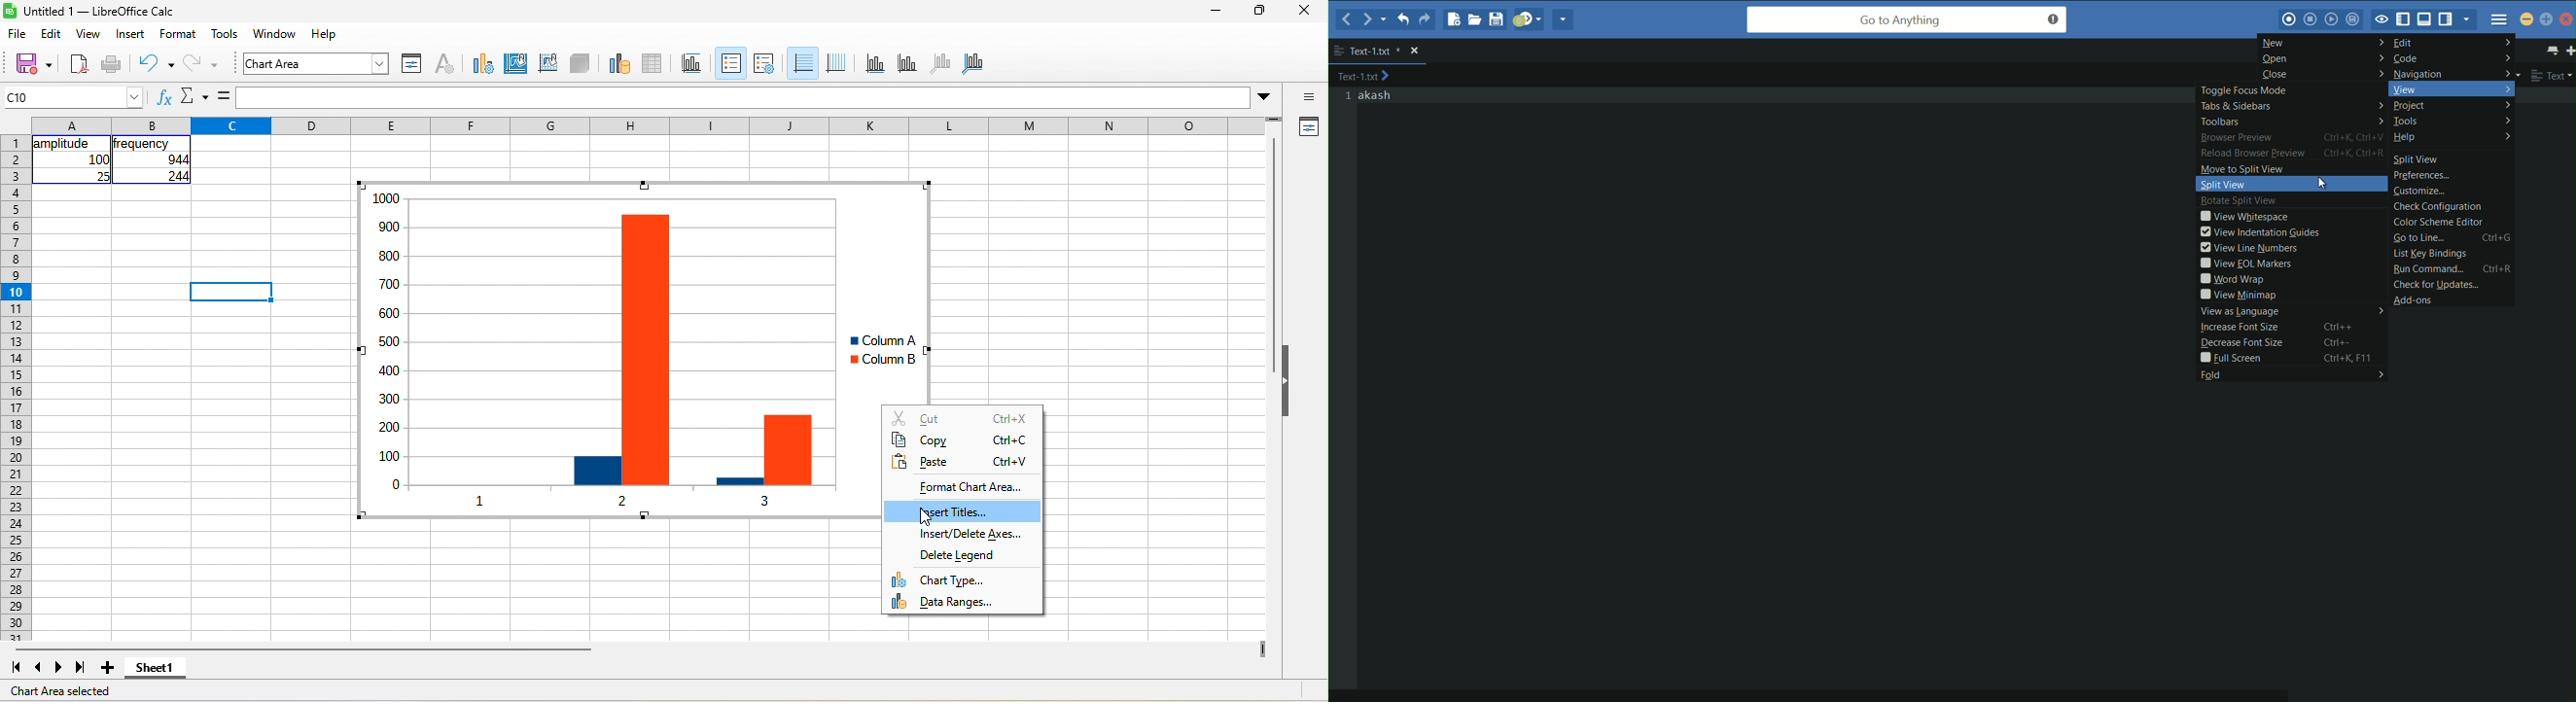 Image resolution: width=2576 pixels, height=728 pixels. Describe the element at coordinates (1364, 76) in the screenshot. I see `text-1 file` at that location.